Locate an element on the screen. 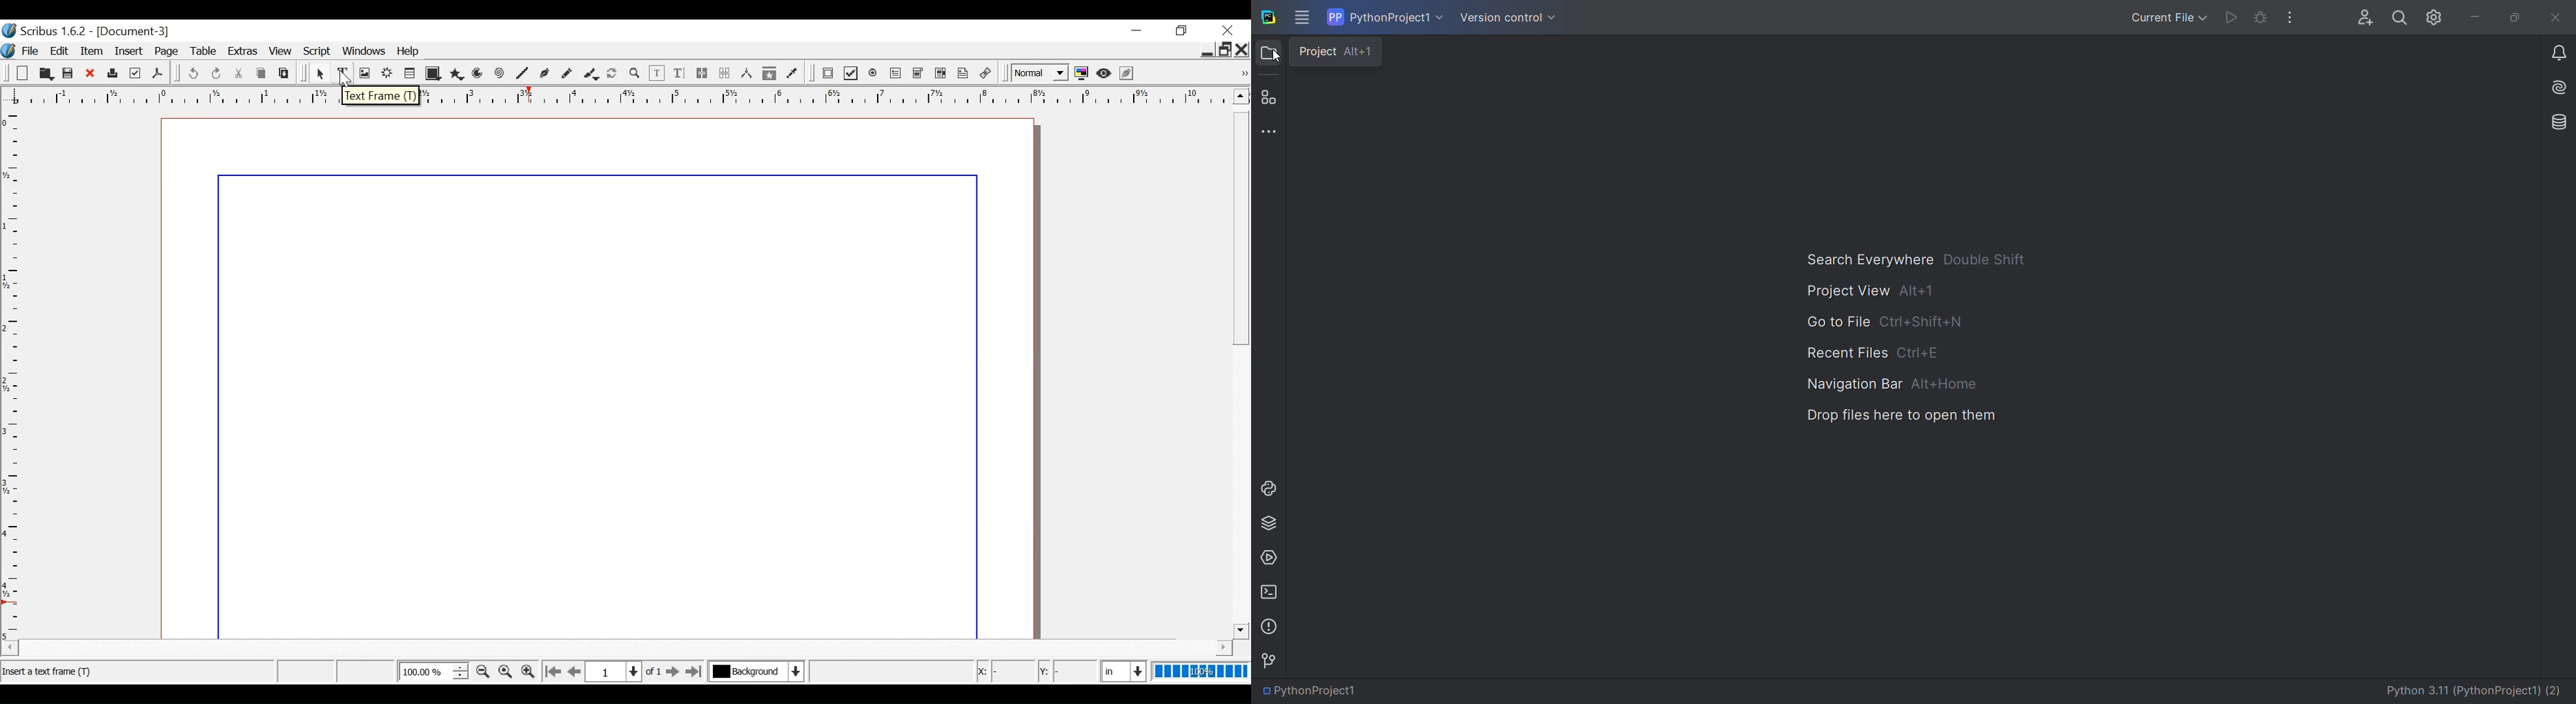 This screenshot has height=728, width=2576. Scribus version is located at coordinates (45, 31).